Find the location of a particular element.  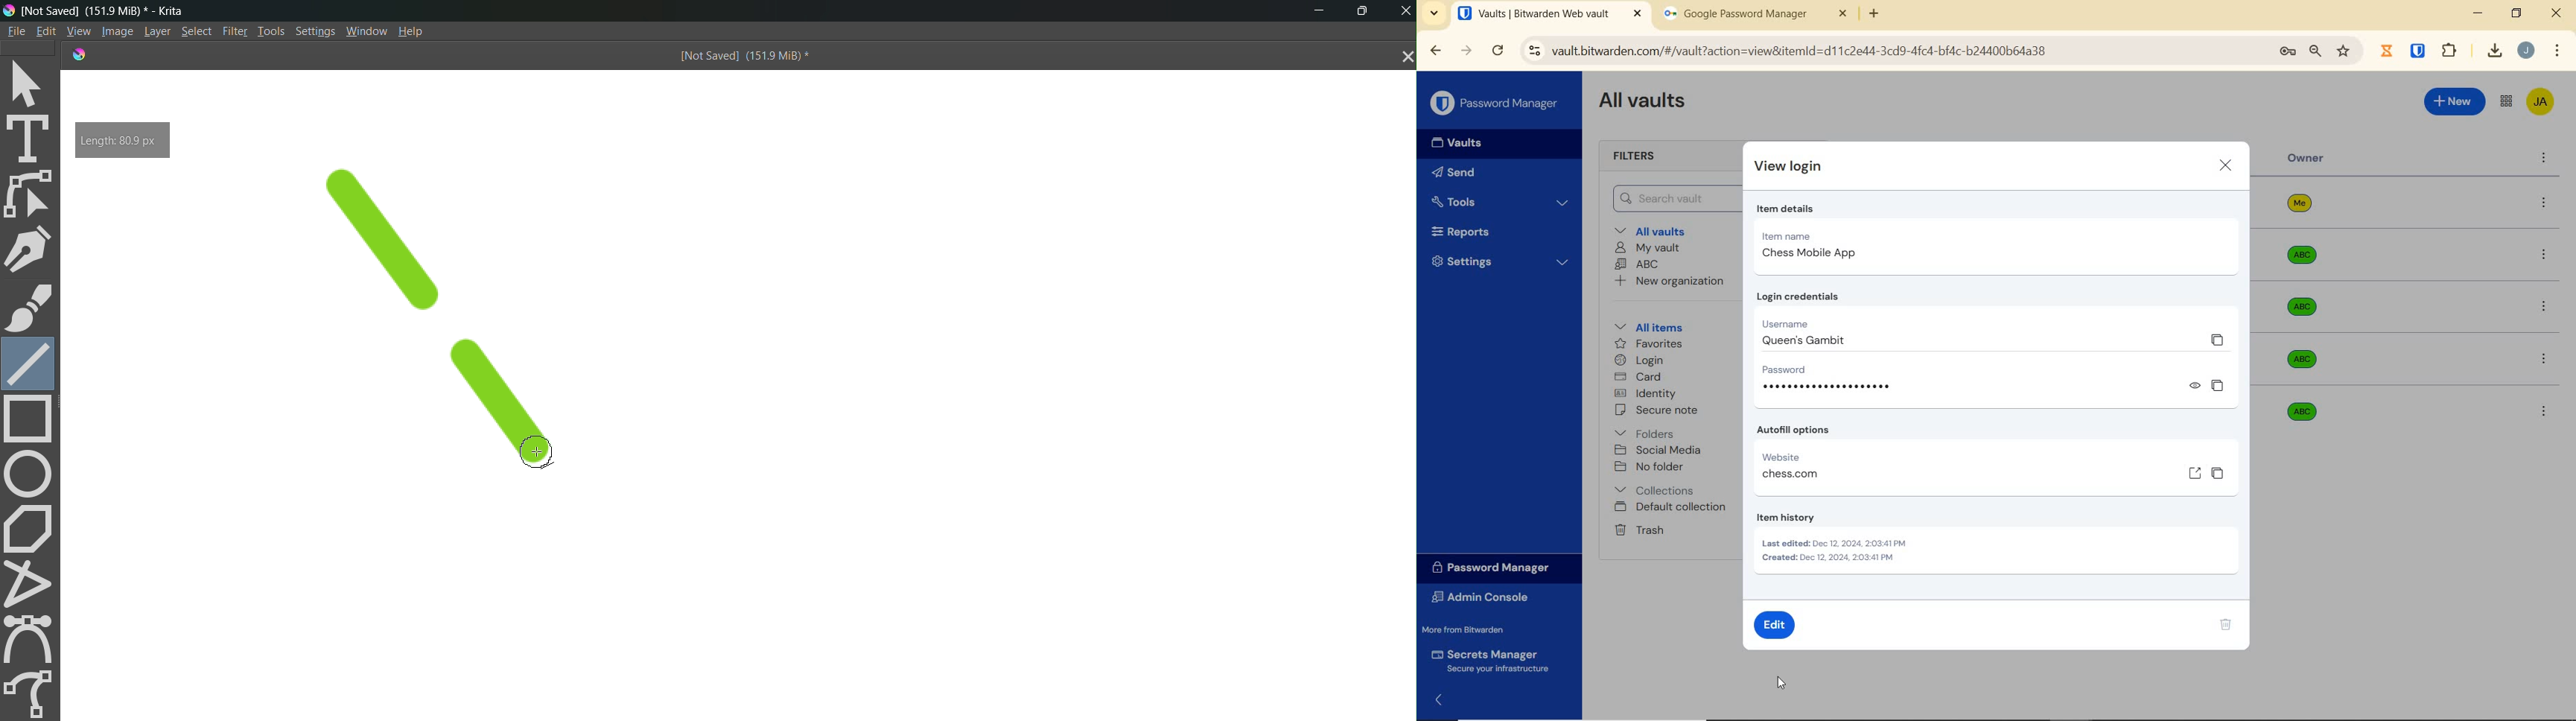

curve tool is located at coordinates (34, 638).